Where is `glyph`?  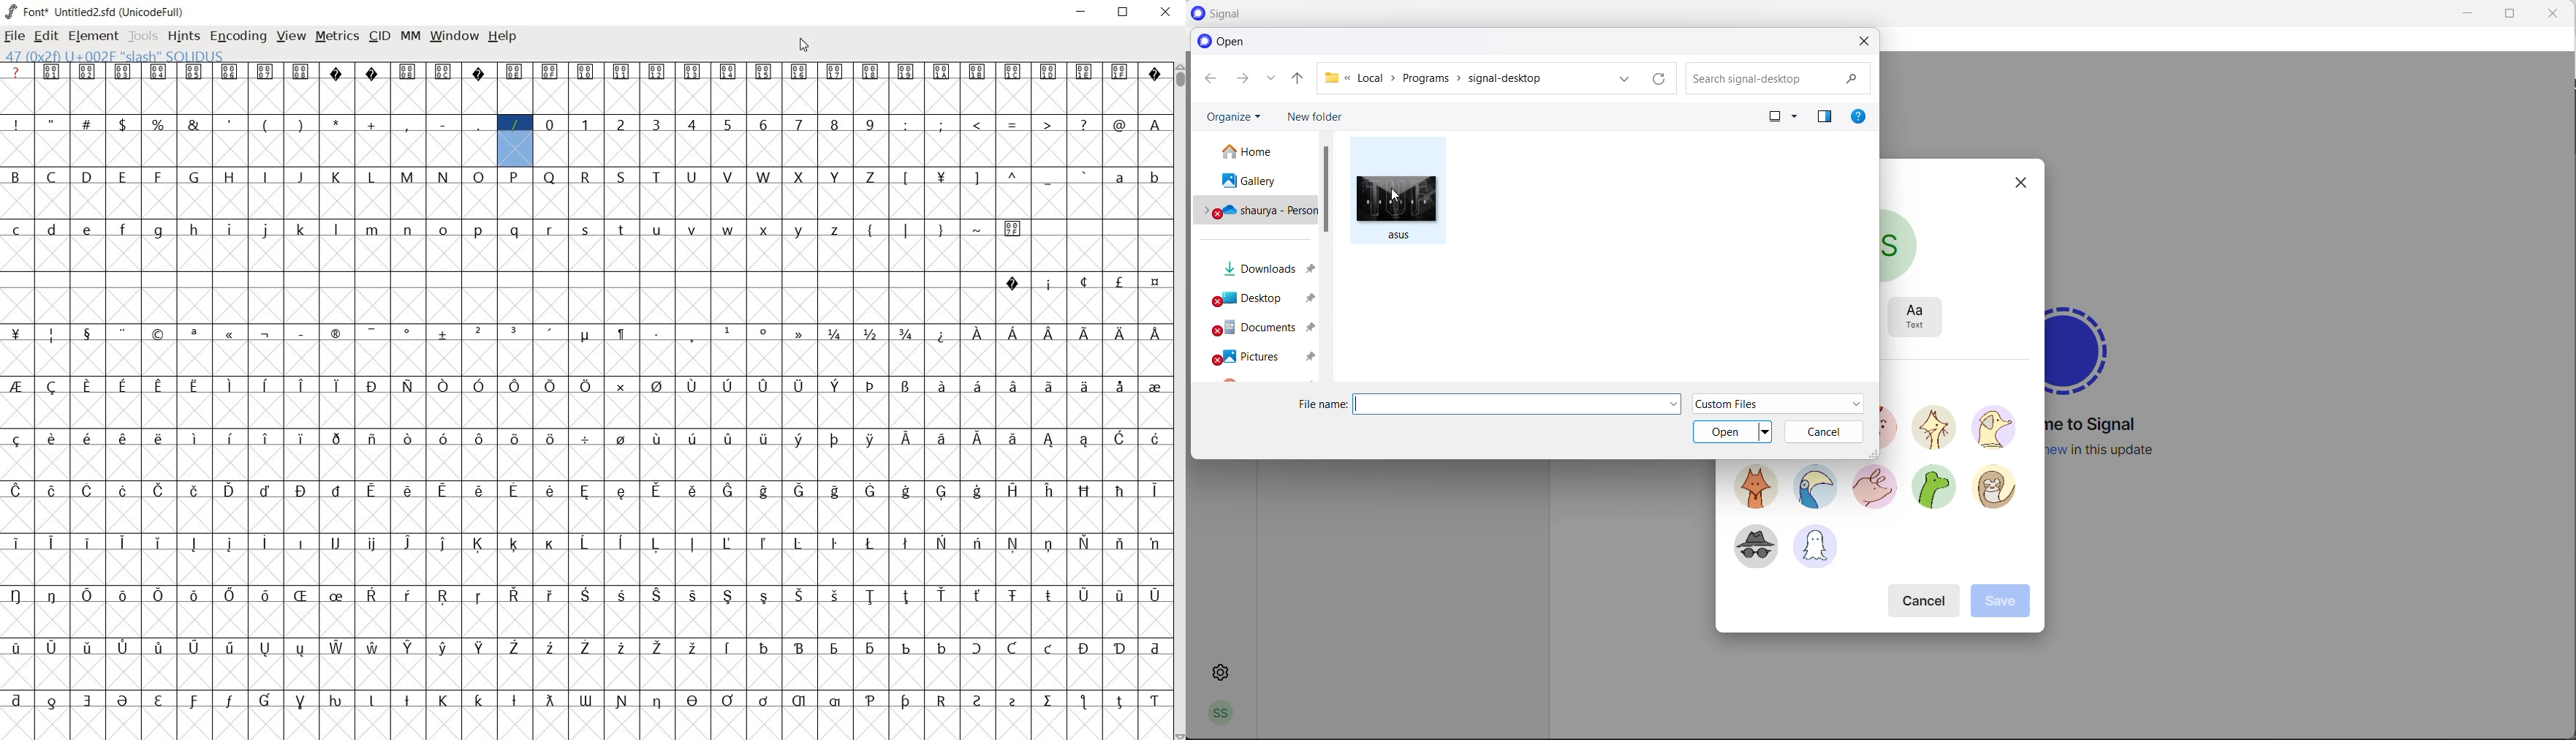
glyph is located at coordinates (230, 124).